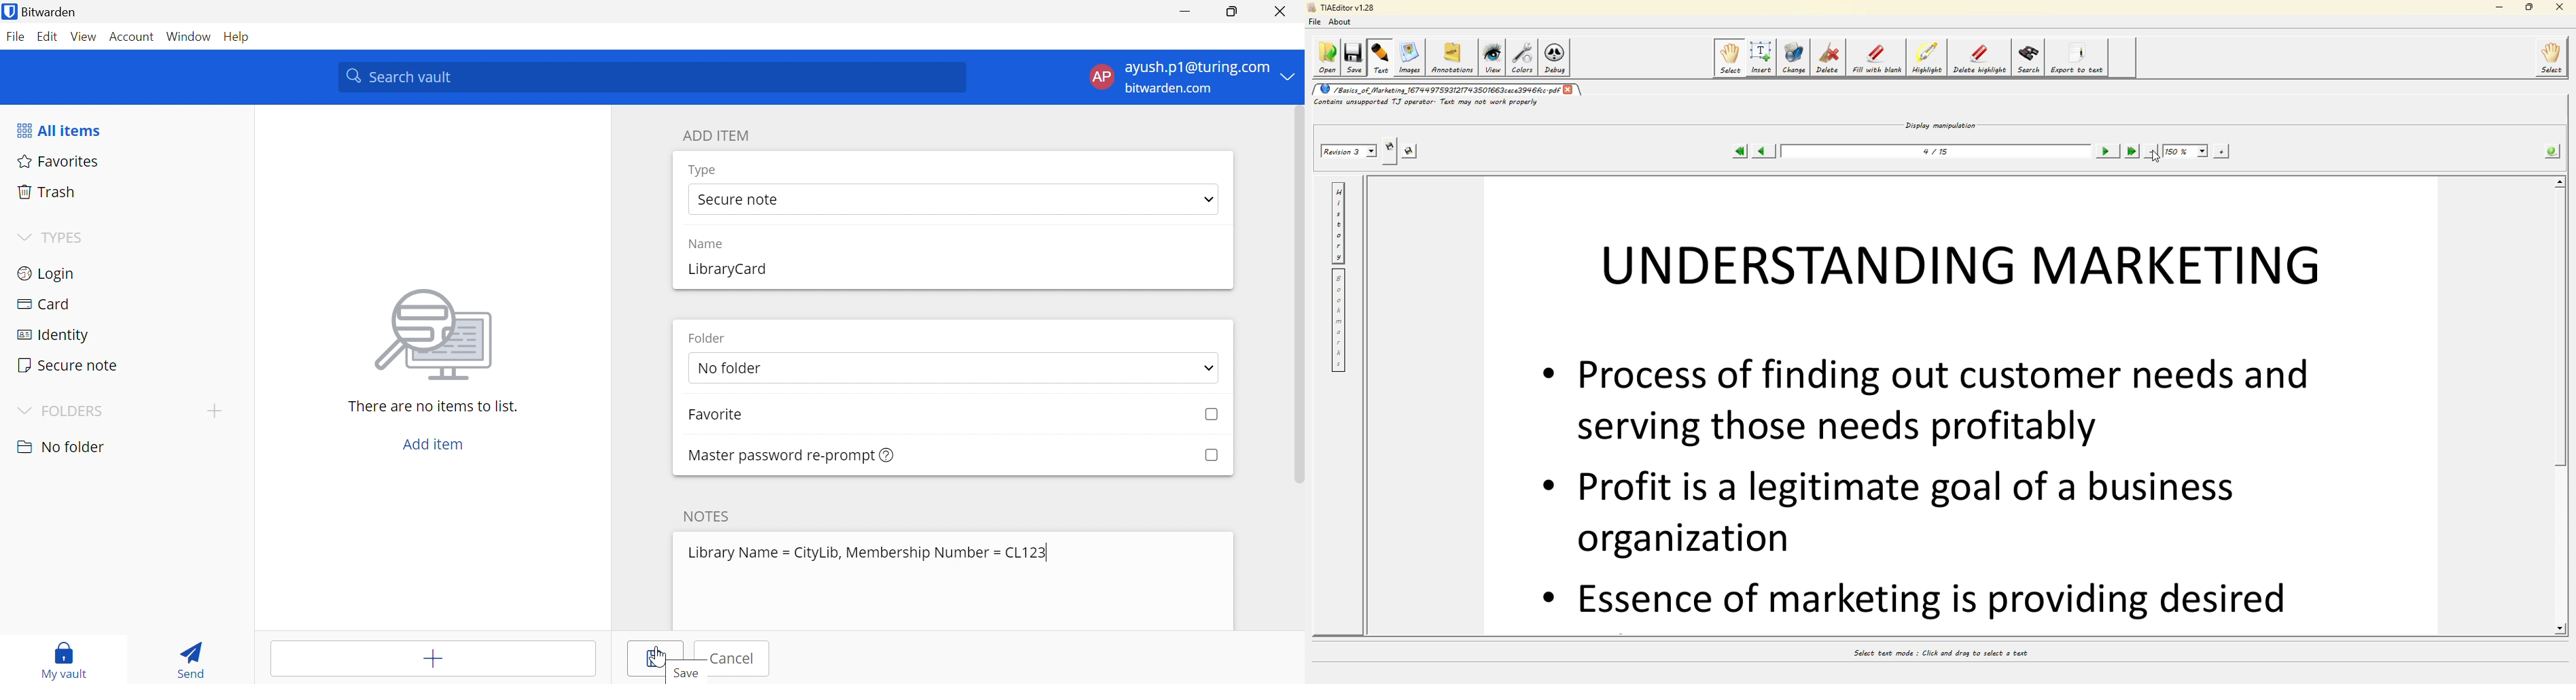 Image resolution: width=2576 pixels, height=700 pixels. I want to click on select folder, so click(953, 368).